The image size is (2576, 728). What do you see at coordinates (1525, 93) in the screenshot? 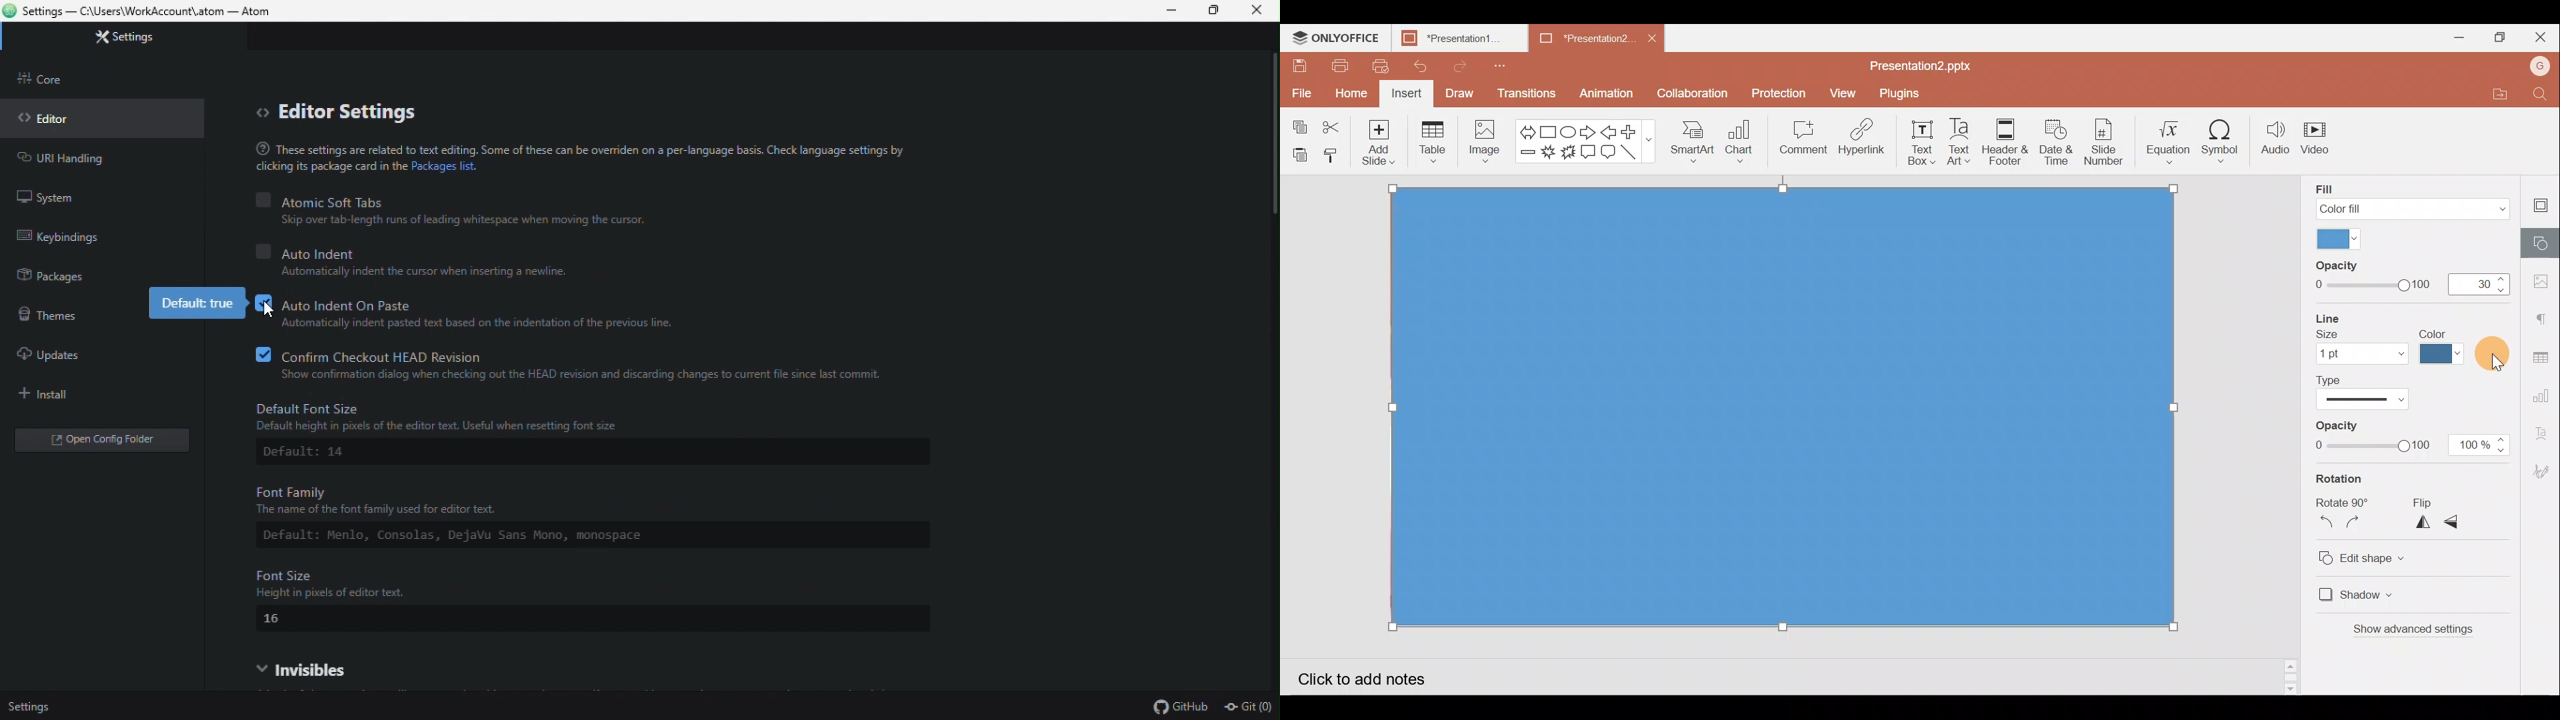
I see `Transitions` at bounding box center [1525, 93].